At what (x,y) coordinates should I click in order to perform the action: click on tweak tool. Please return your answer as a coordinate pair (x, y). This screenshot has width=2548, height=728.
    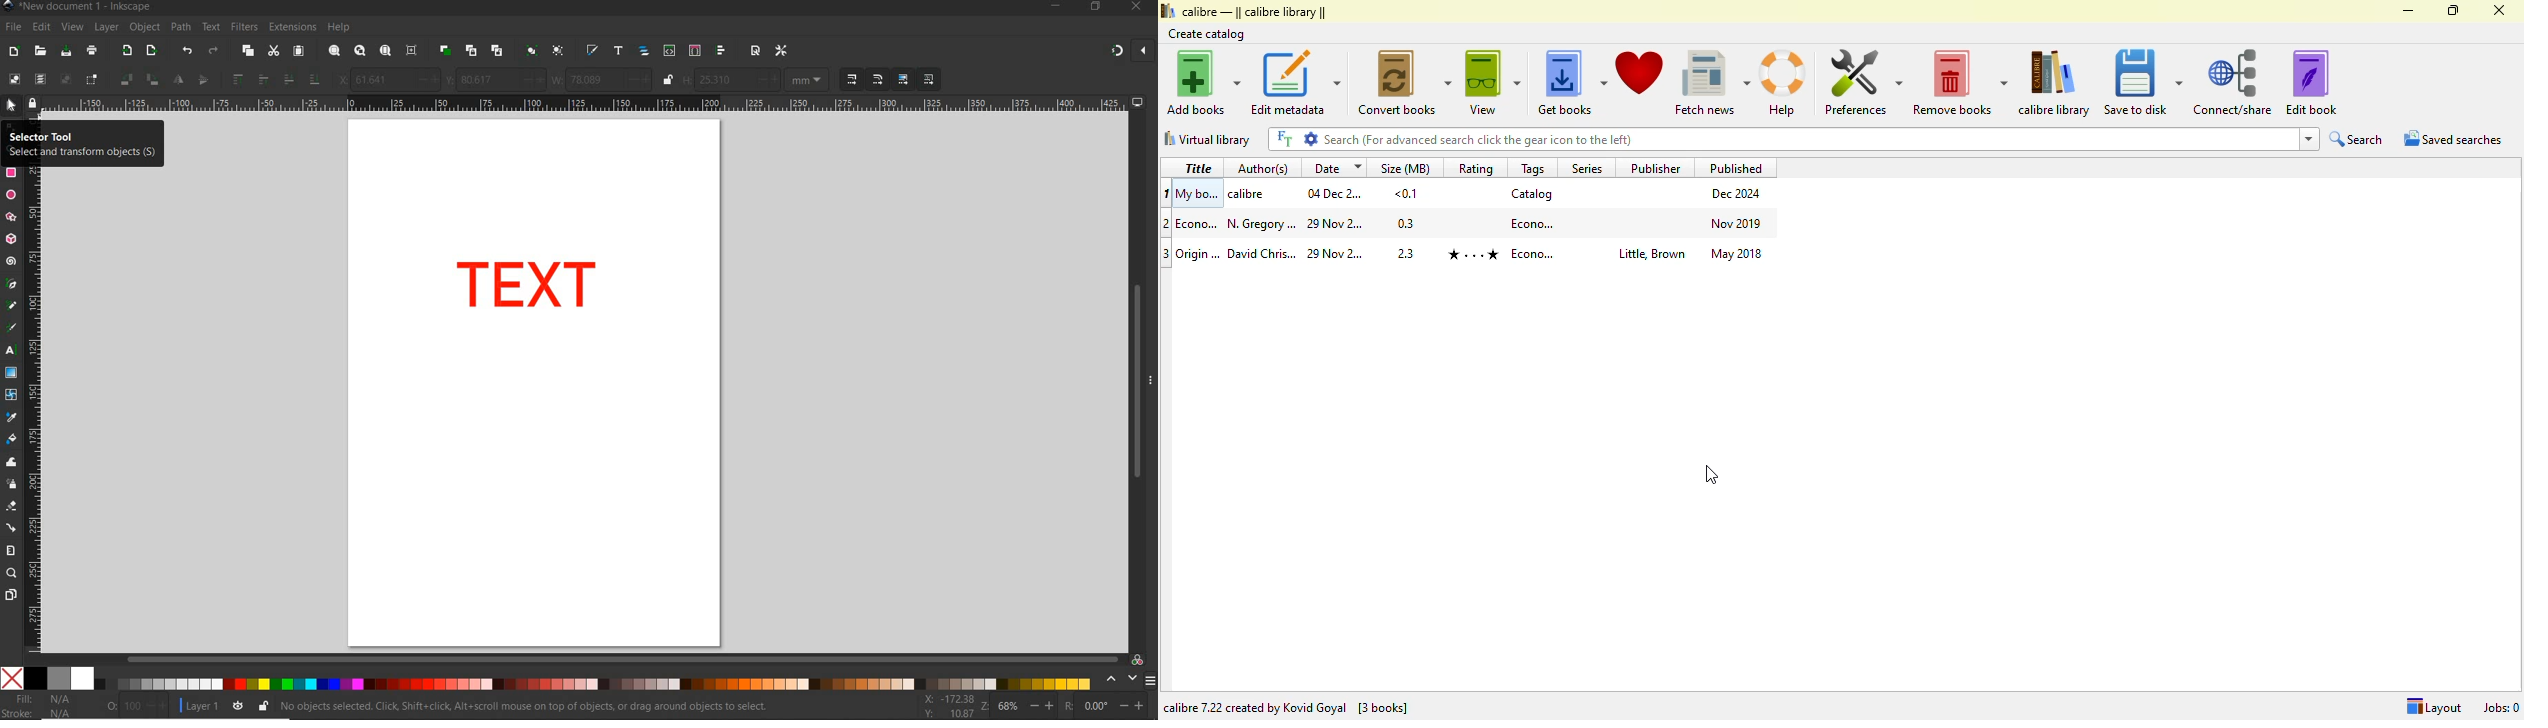
    Looking at the image, I should click on (11, 463).